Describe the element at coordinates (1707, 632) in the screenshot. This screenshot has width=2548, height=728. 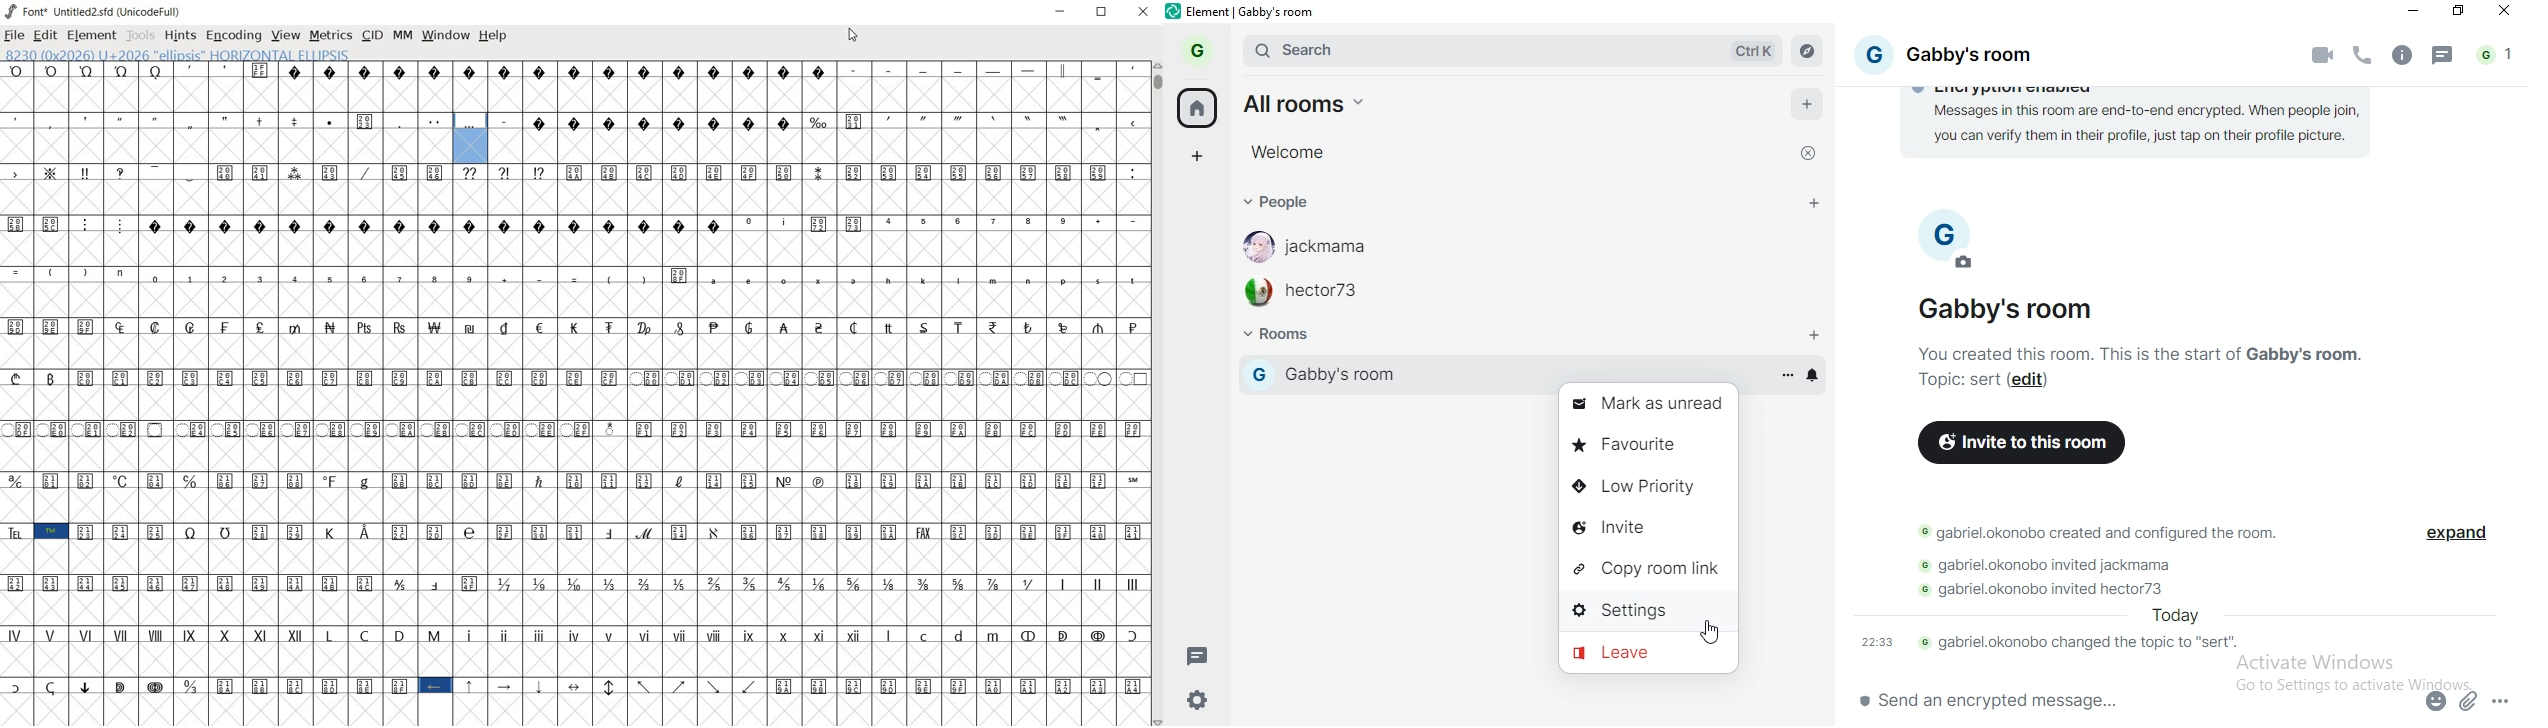
I see `cursor` at that location.